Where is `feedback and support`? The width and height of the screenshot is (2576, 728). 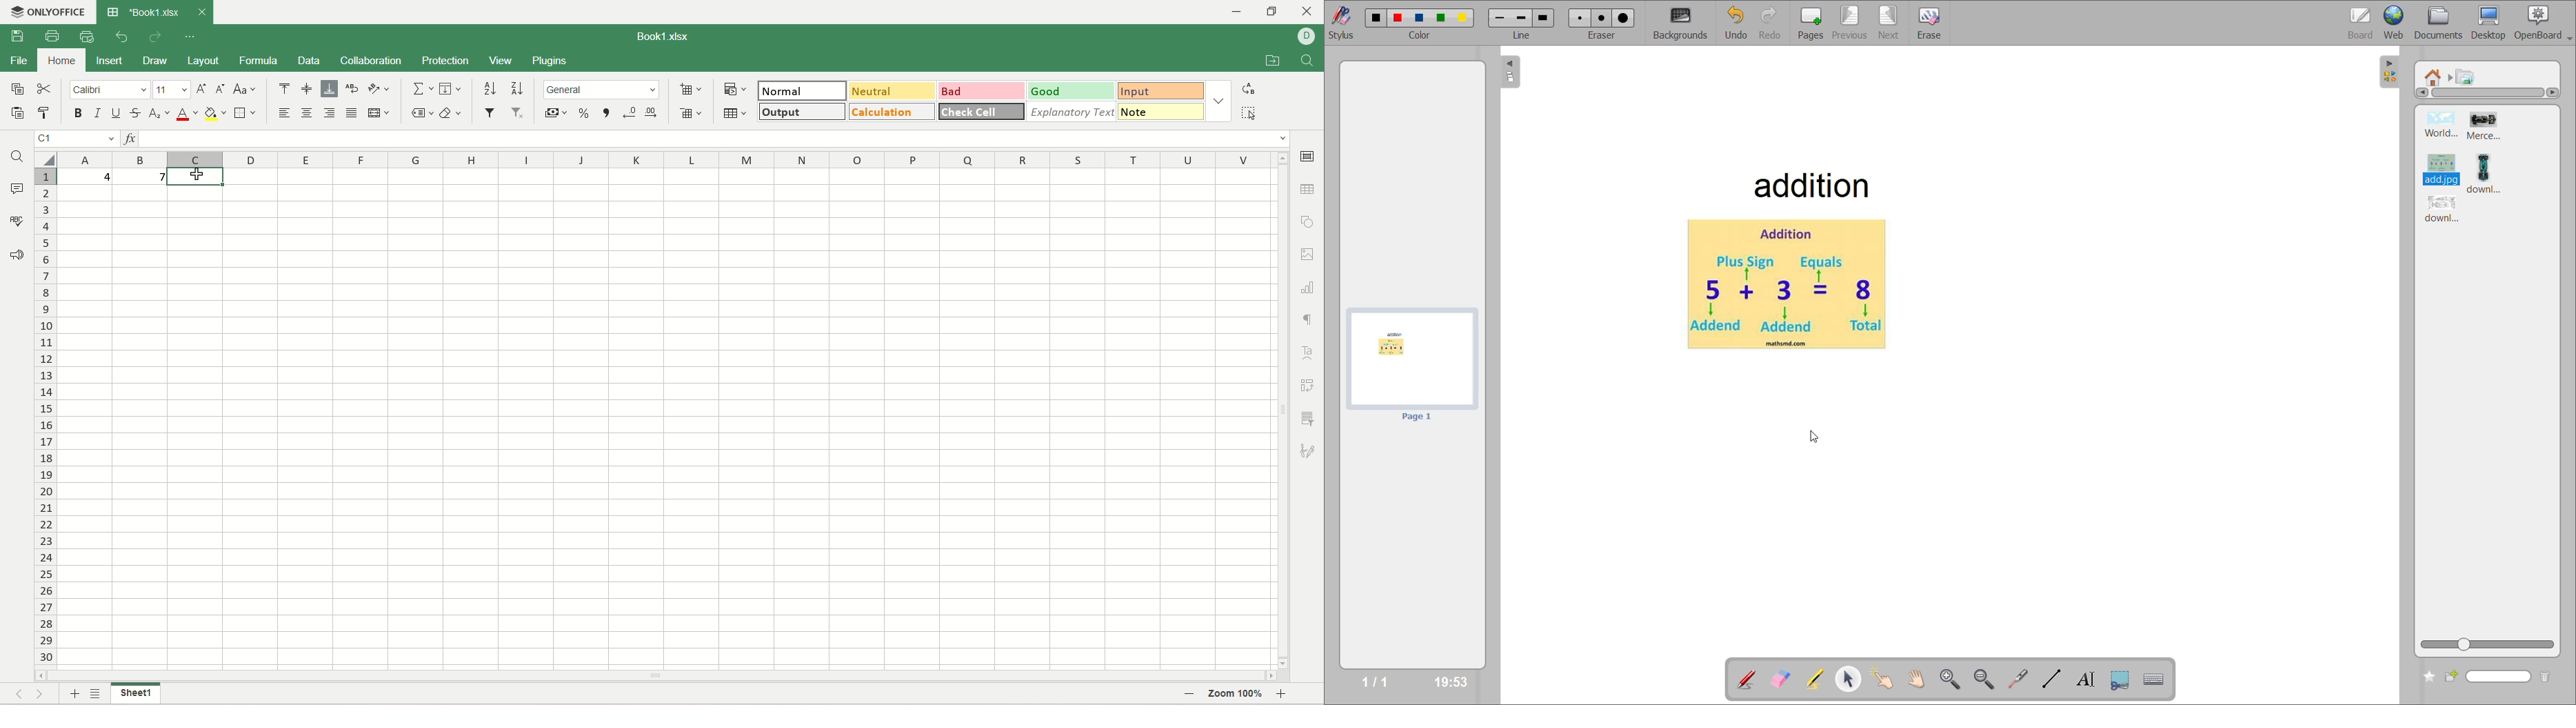 feedback and support is located at coordinates (17, 257).